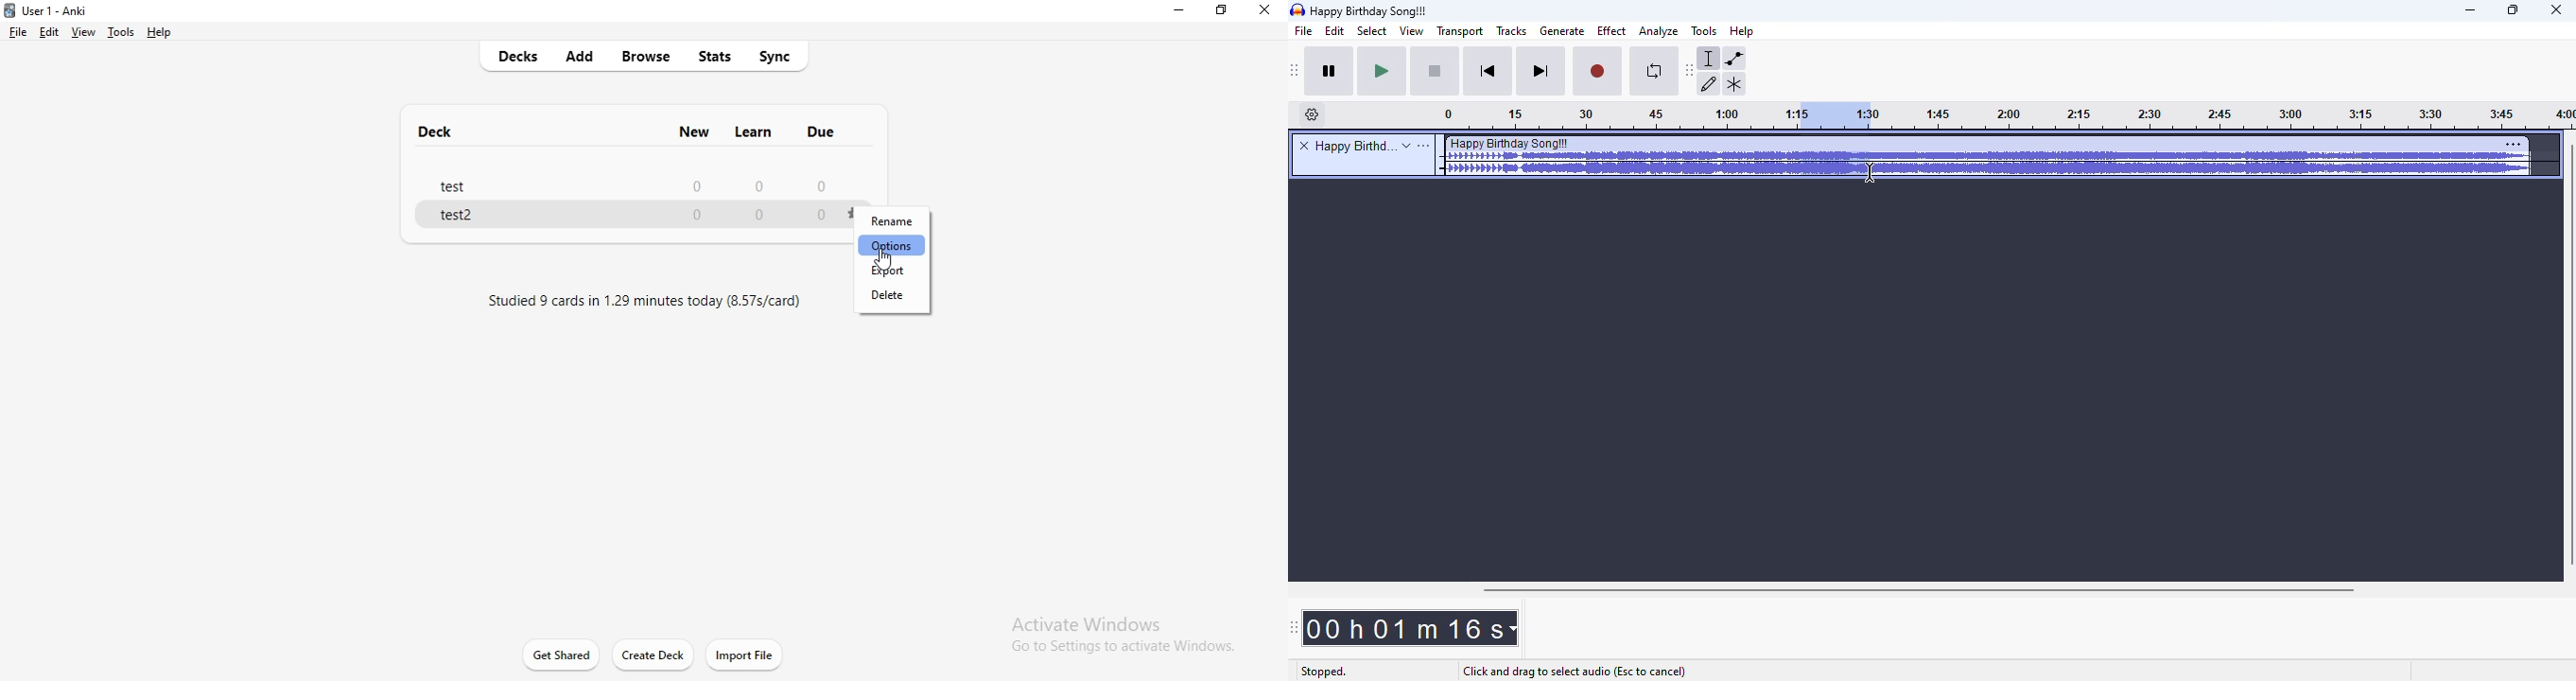 The width and height of the screenshot is (2576, 700). Describe the element at coordinates (1832, 115) in the screenshot. I see `selected audio` at that location.